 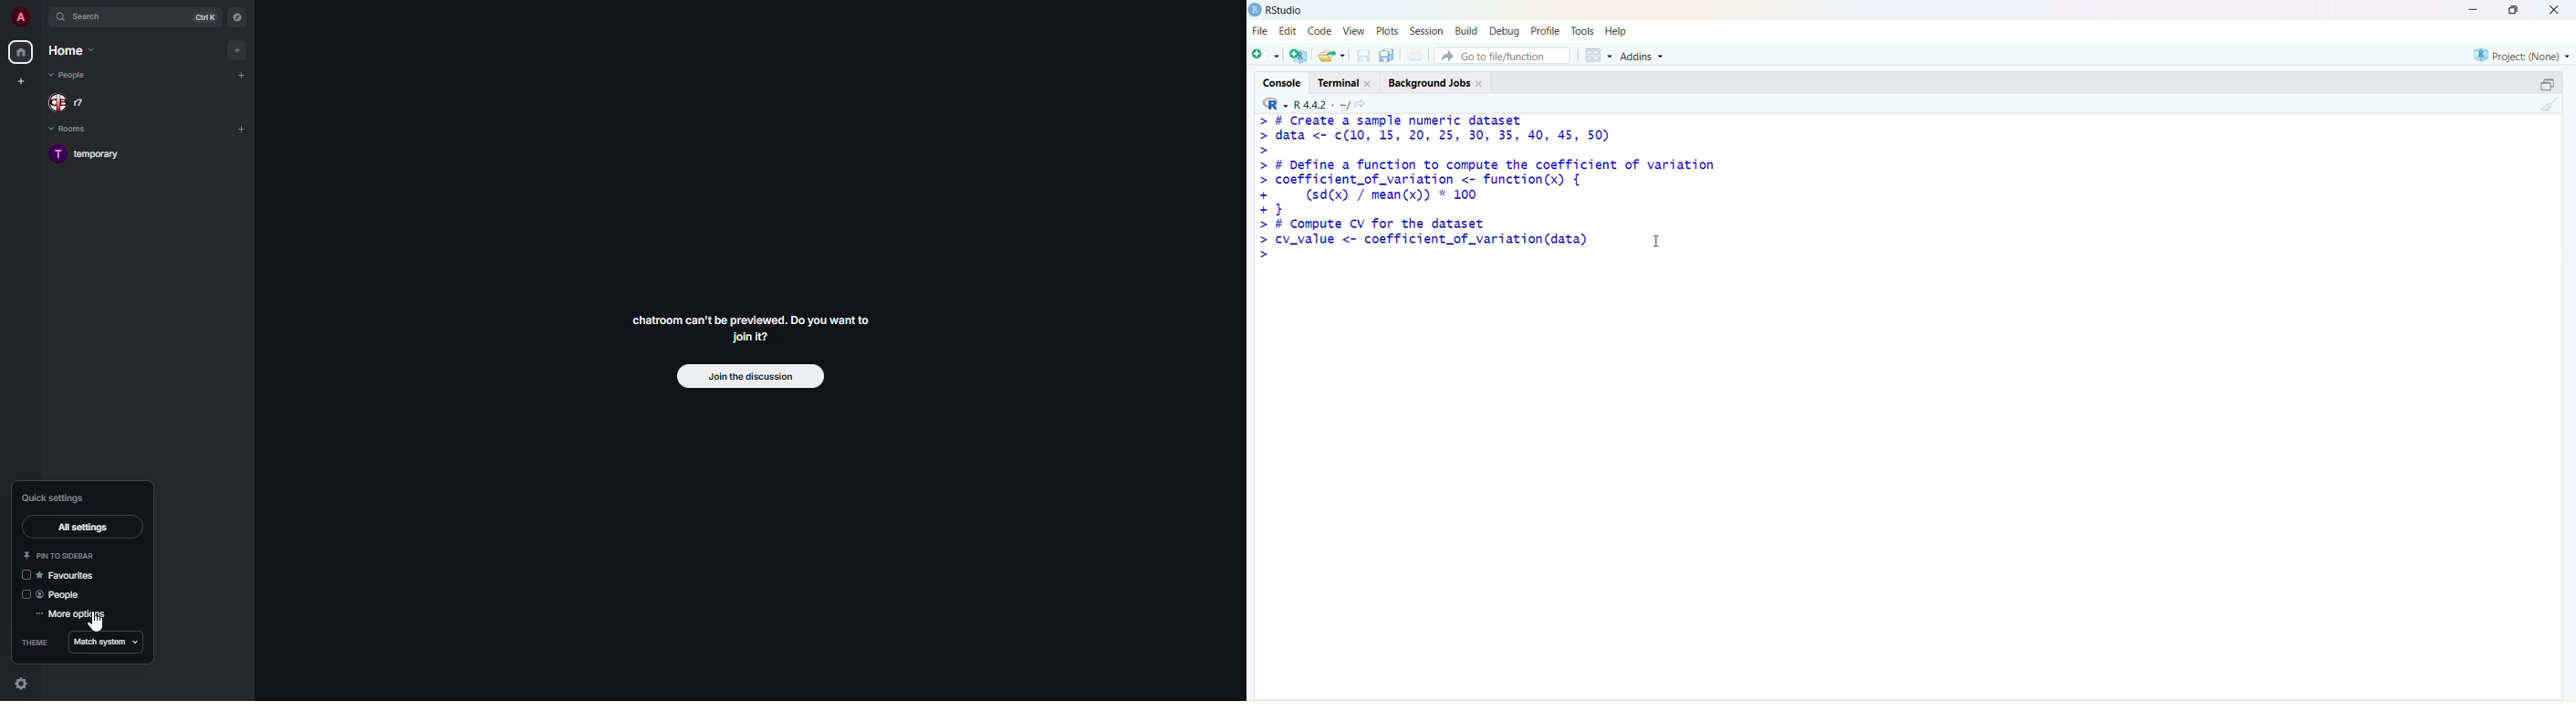 What do you see at coordinates (1276, 103) in the screenshot?
I see `R` at bounding box center [1276, 103].